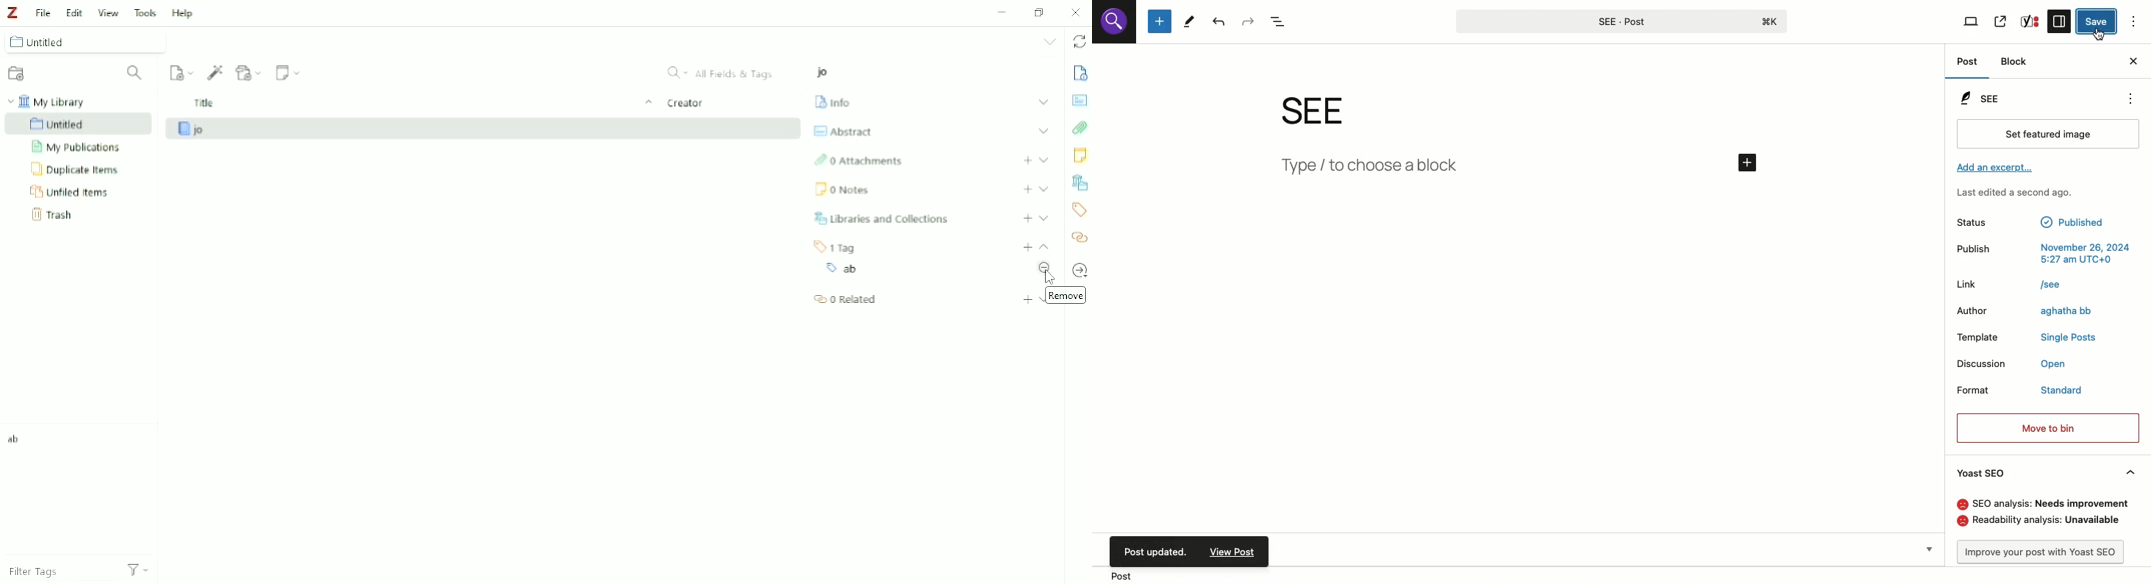  What do you see at coordinates (1044, 246) in the screenshot?
I see `Collapse section` at bounding box center [1044, 246].